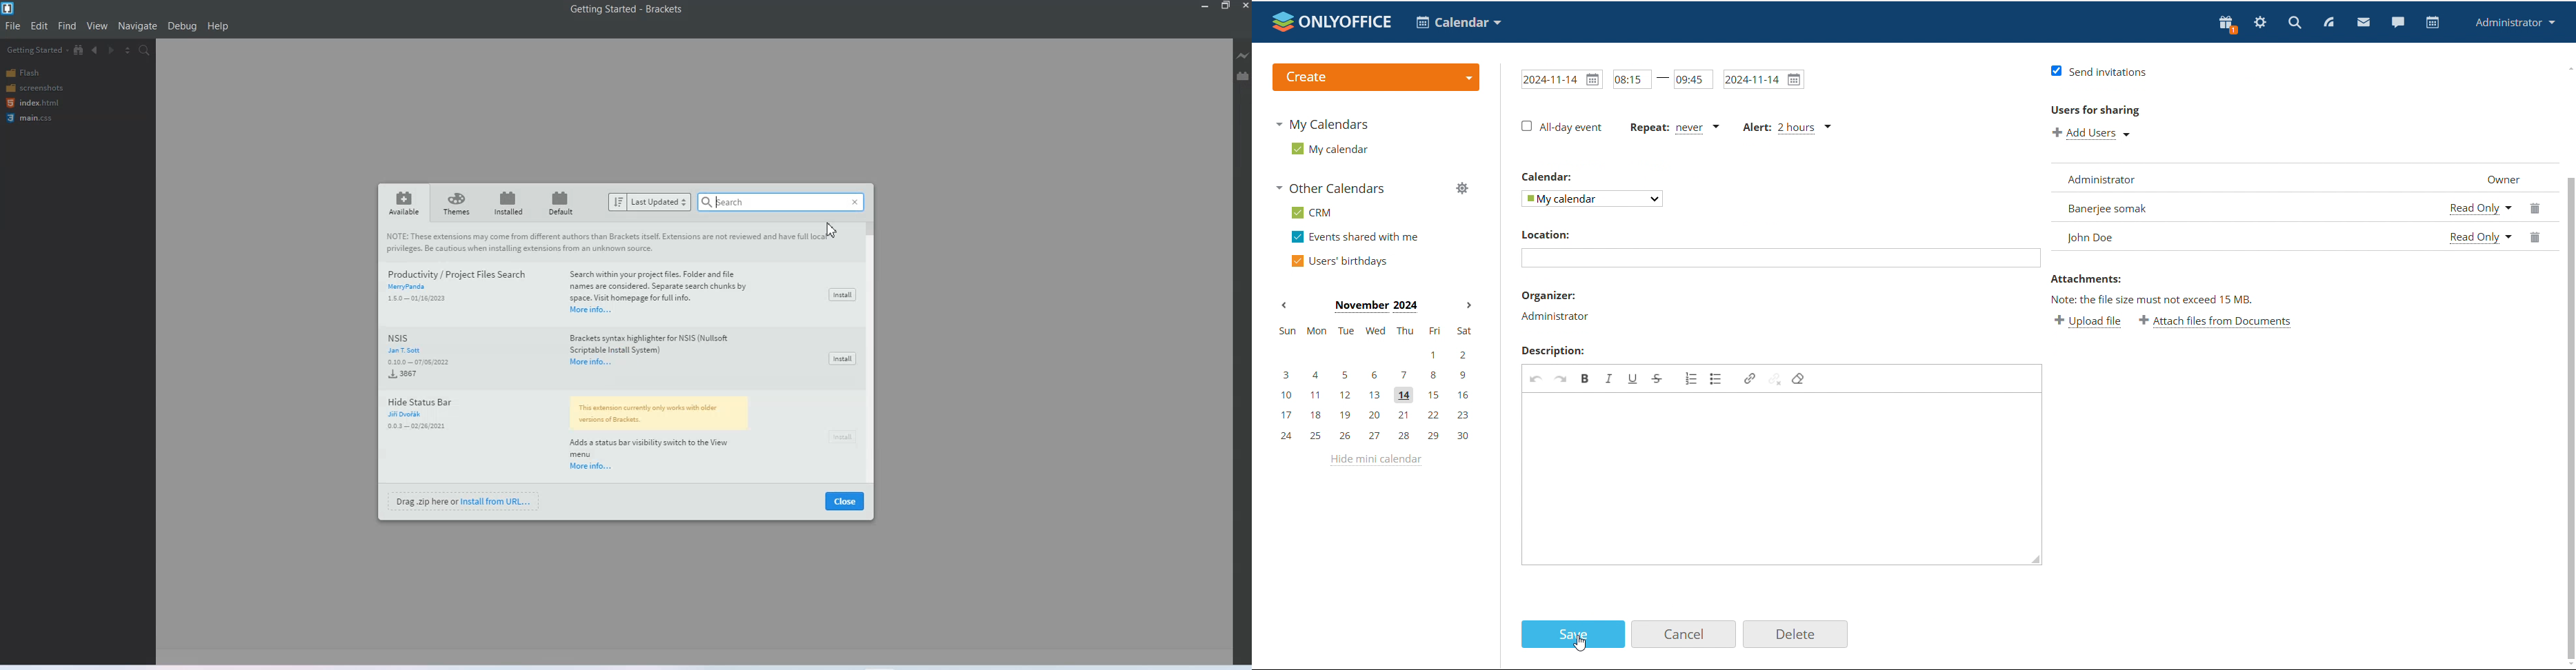 The image size is (2576, 672). Describe the element at coordinates (2538, 224) in the screenshot. I see `delete user` at that location.